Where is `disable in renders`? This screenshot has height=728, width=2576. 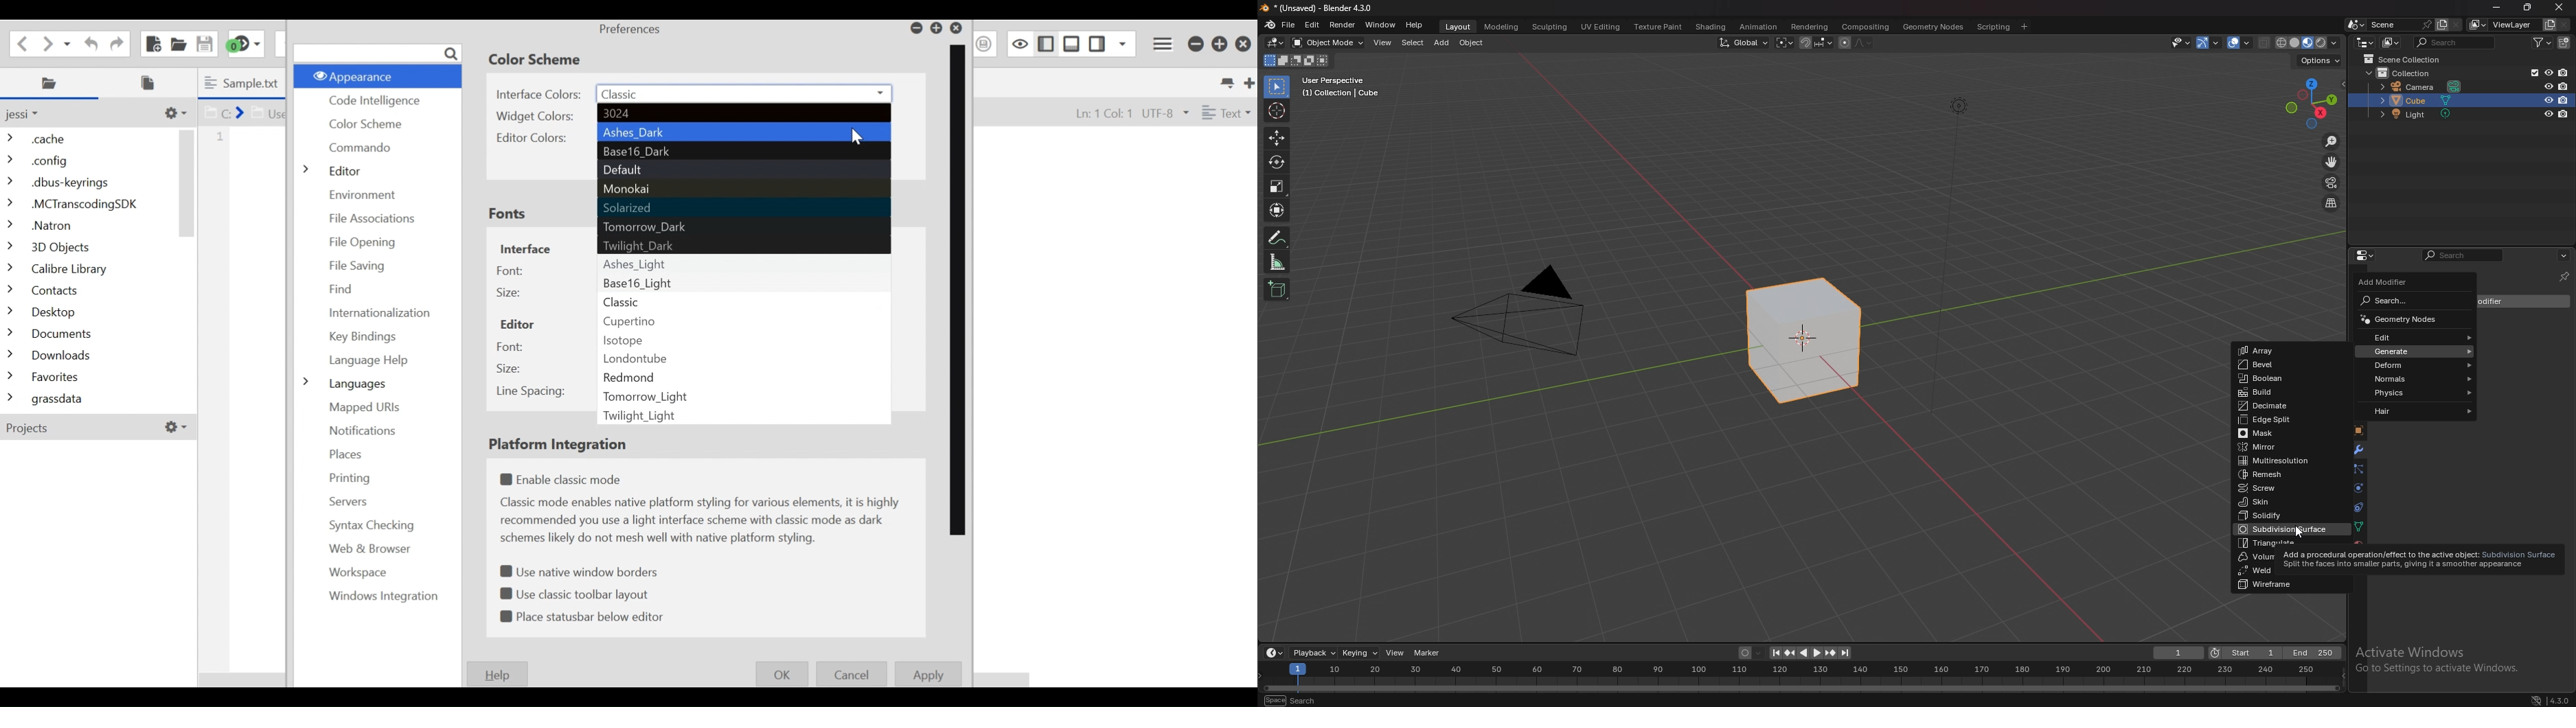 disable in renders is located at coordinates (2563, 100).